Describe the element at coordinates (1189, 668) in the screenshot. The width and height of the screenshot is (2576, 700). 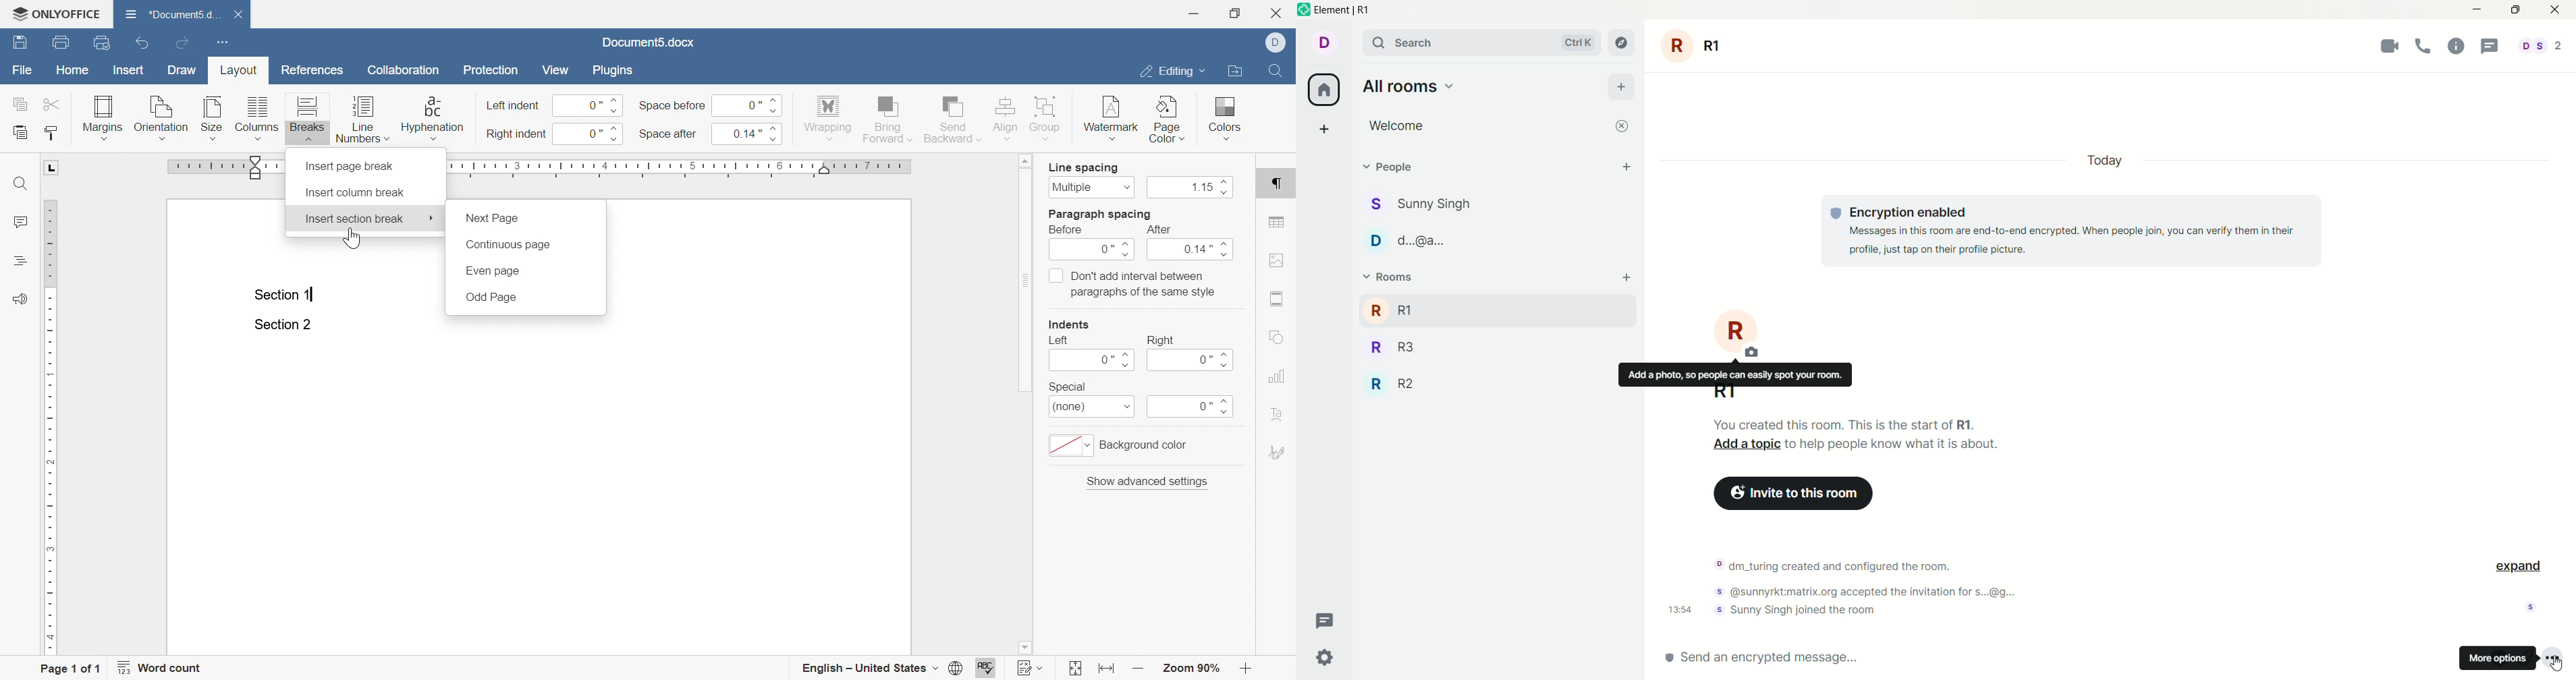
I see `zoom 90%` at that location.